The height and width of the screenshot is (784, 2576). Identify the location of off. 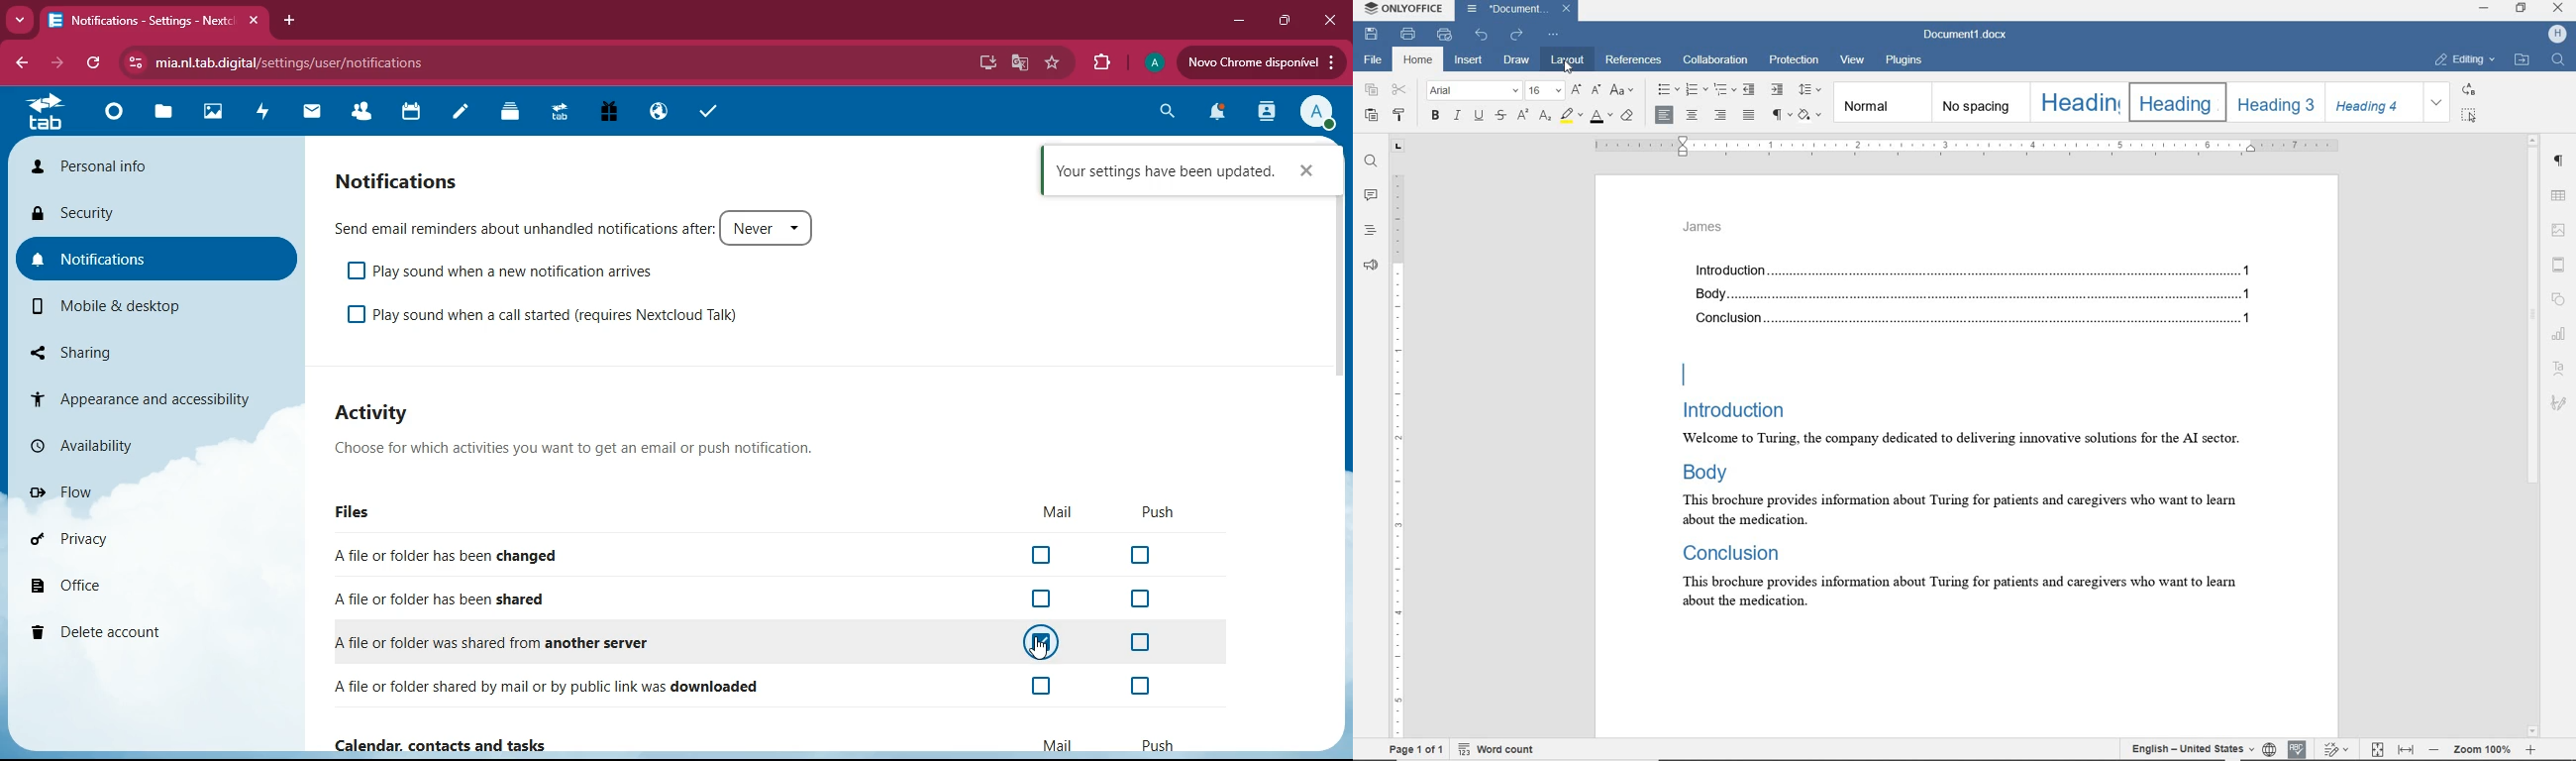
(1144, 556).